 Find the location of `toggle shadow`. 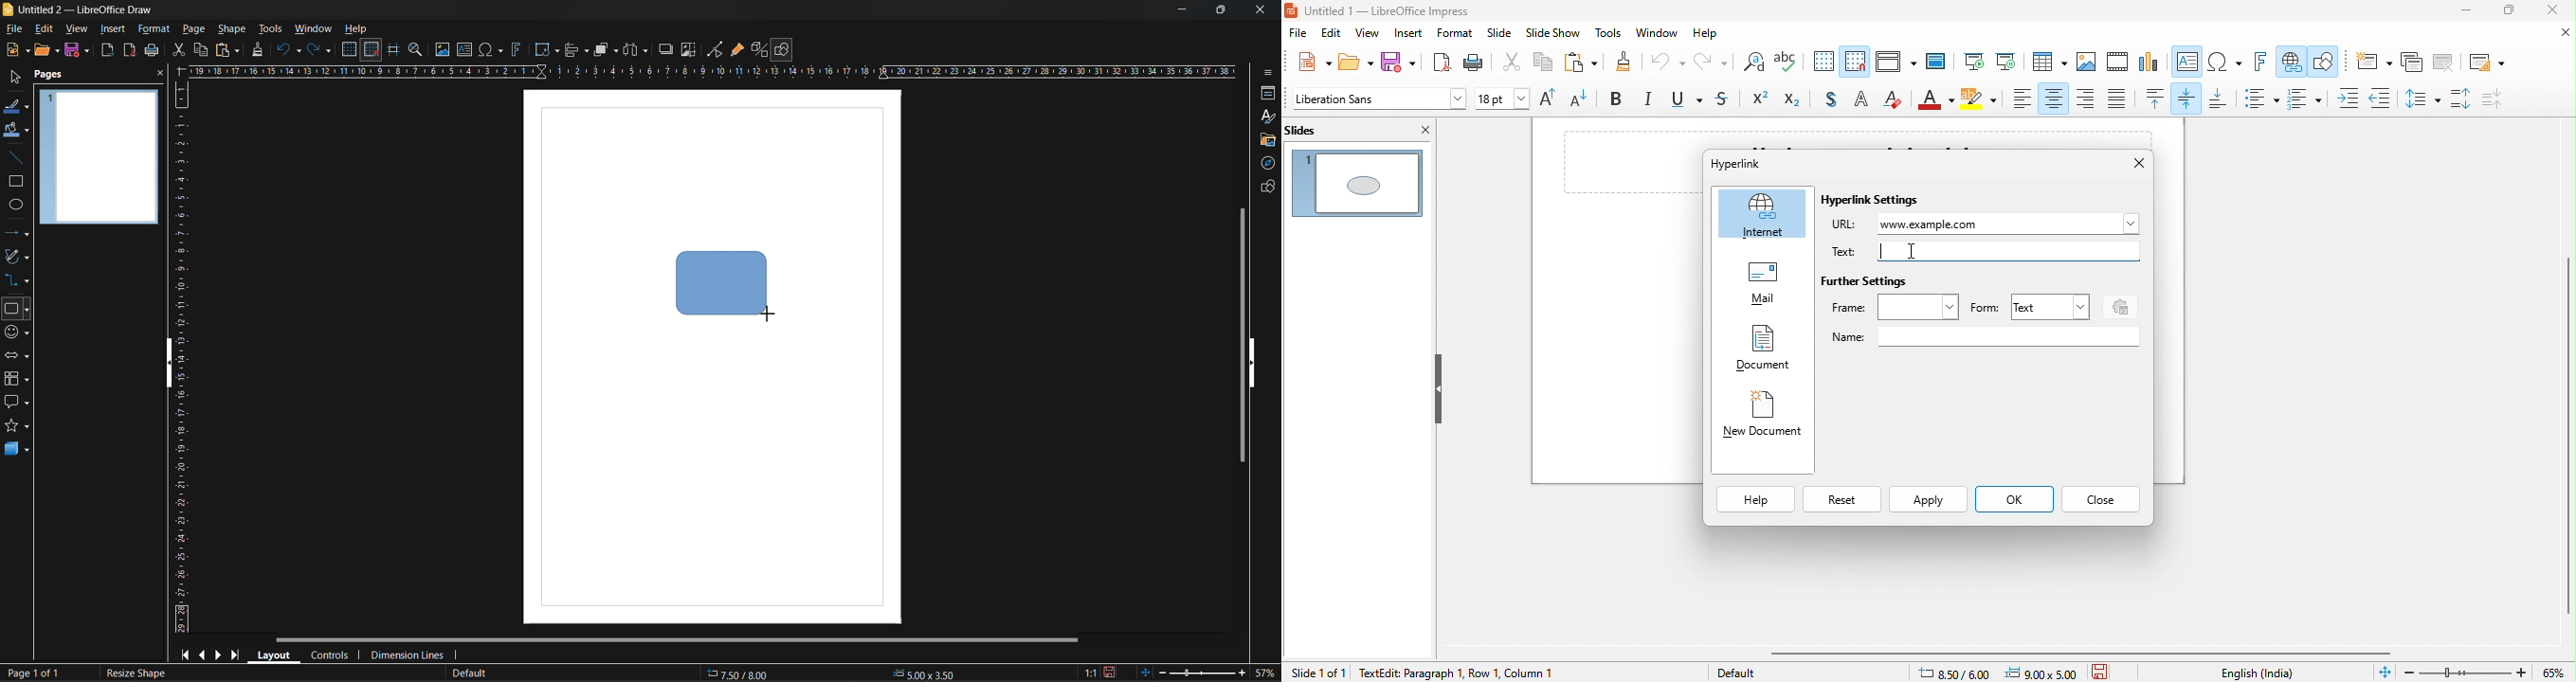

toggle shadow is located at coordinates (1829, 100).